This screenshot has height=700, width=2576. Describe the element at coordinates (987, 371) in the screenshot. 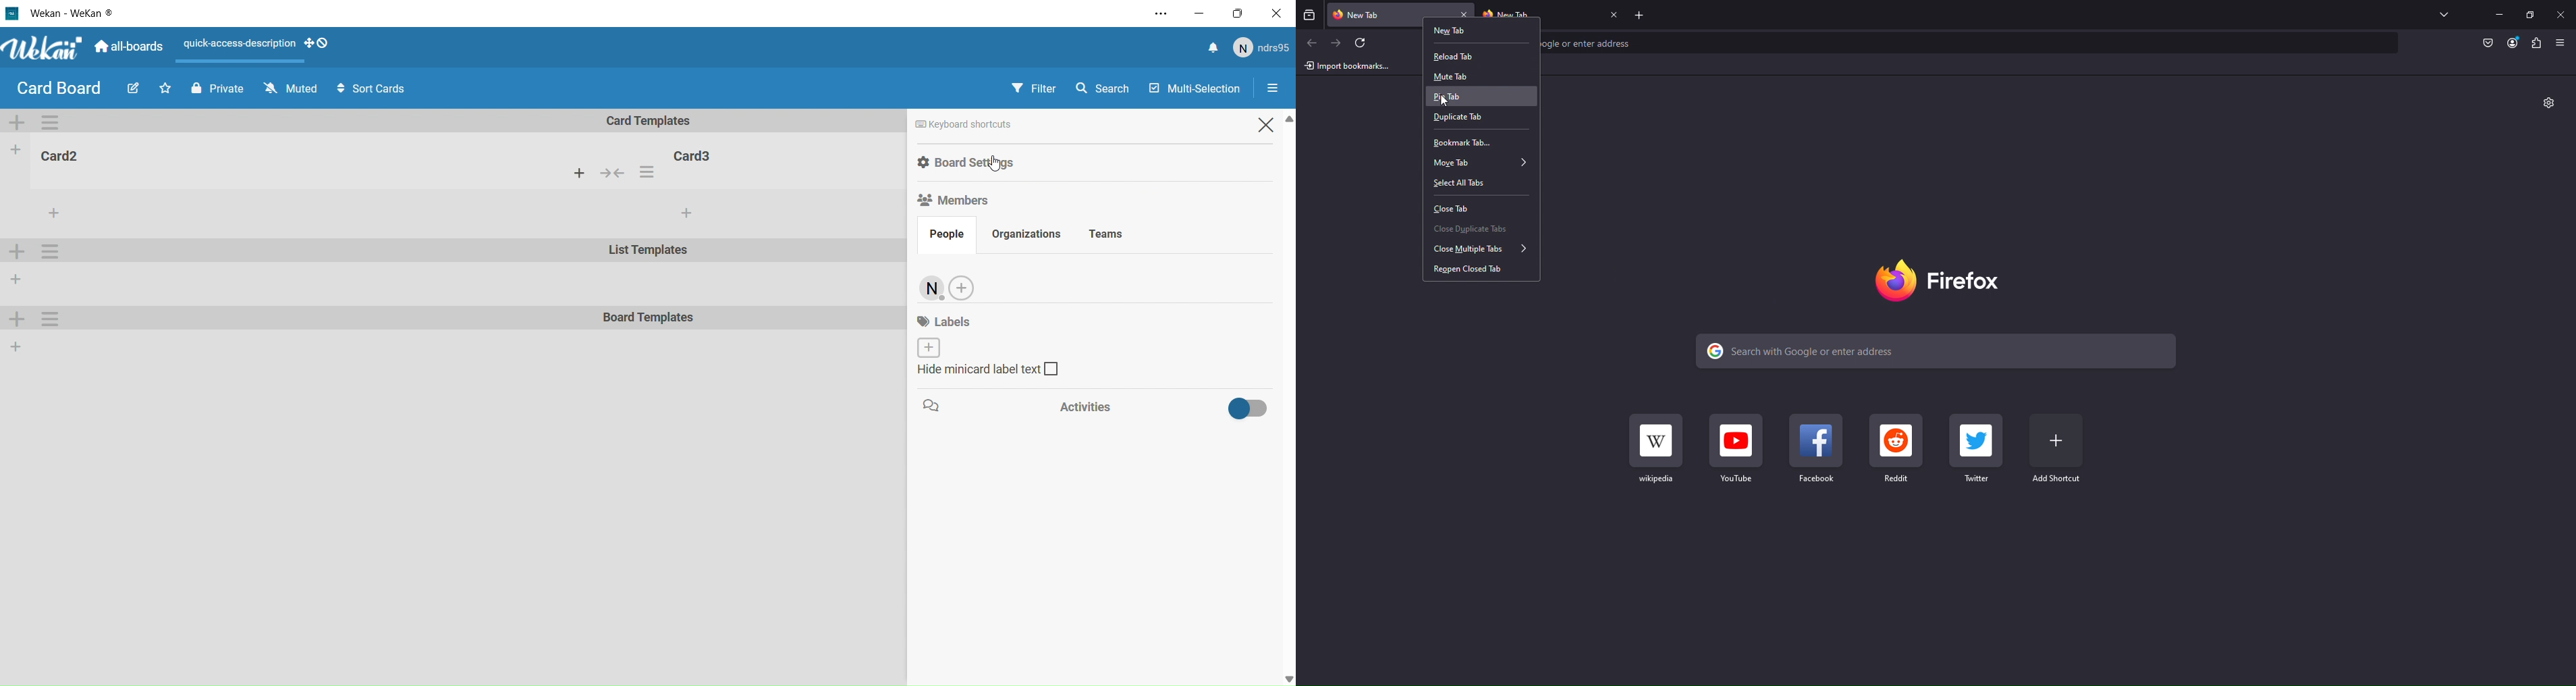

I see `hide minicard label text` at that location.